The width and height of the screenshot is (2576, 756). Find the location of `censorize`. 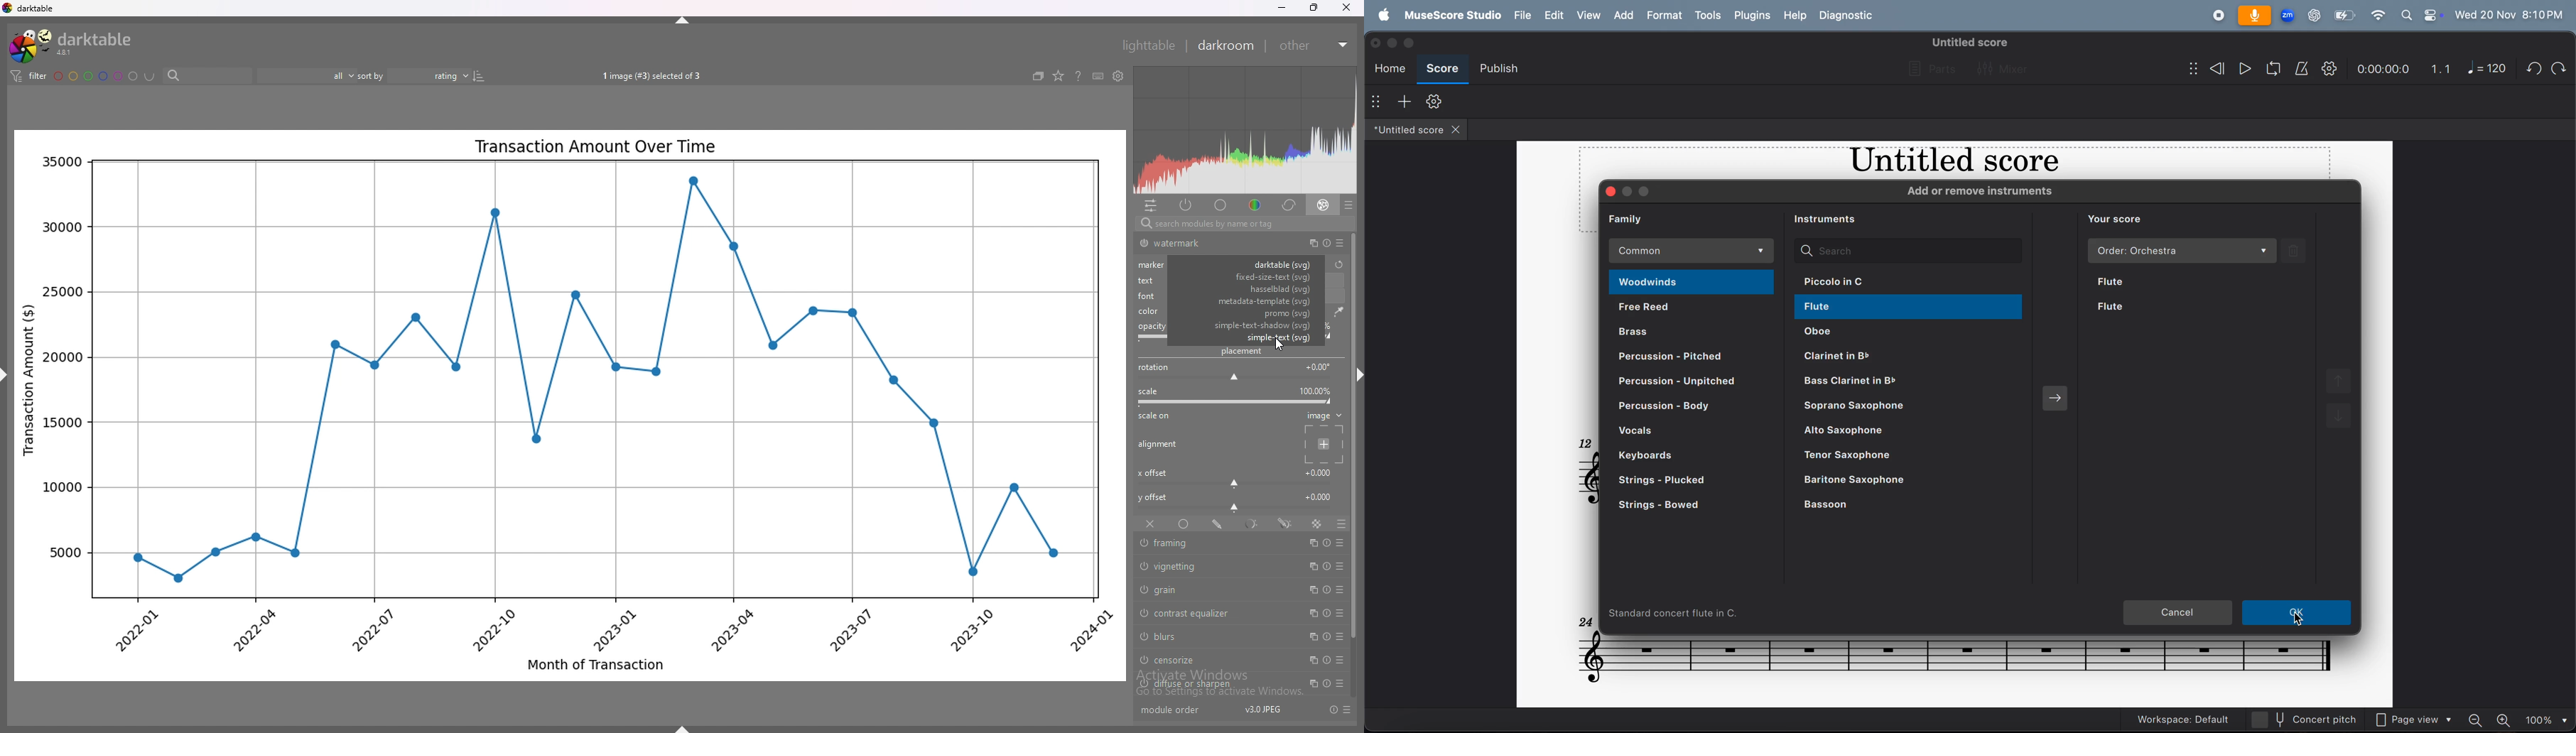

censorize is located at coordinates (1209, 659).